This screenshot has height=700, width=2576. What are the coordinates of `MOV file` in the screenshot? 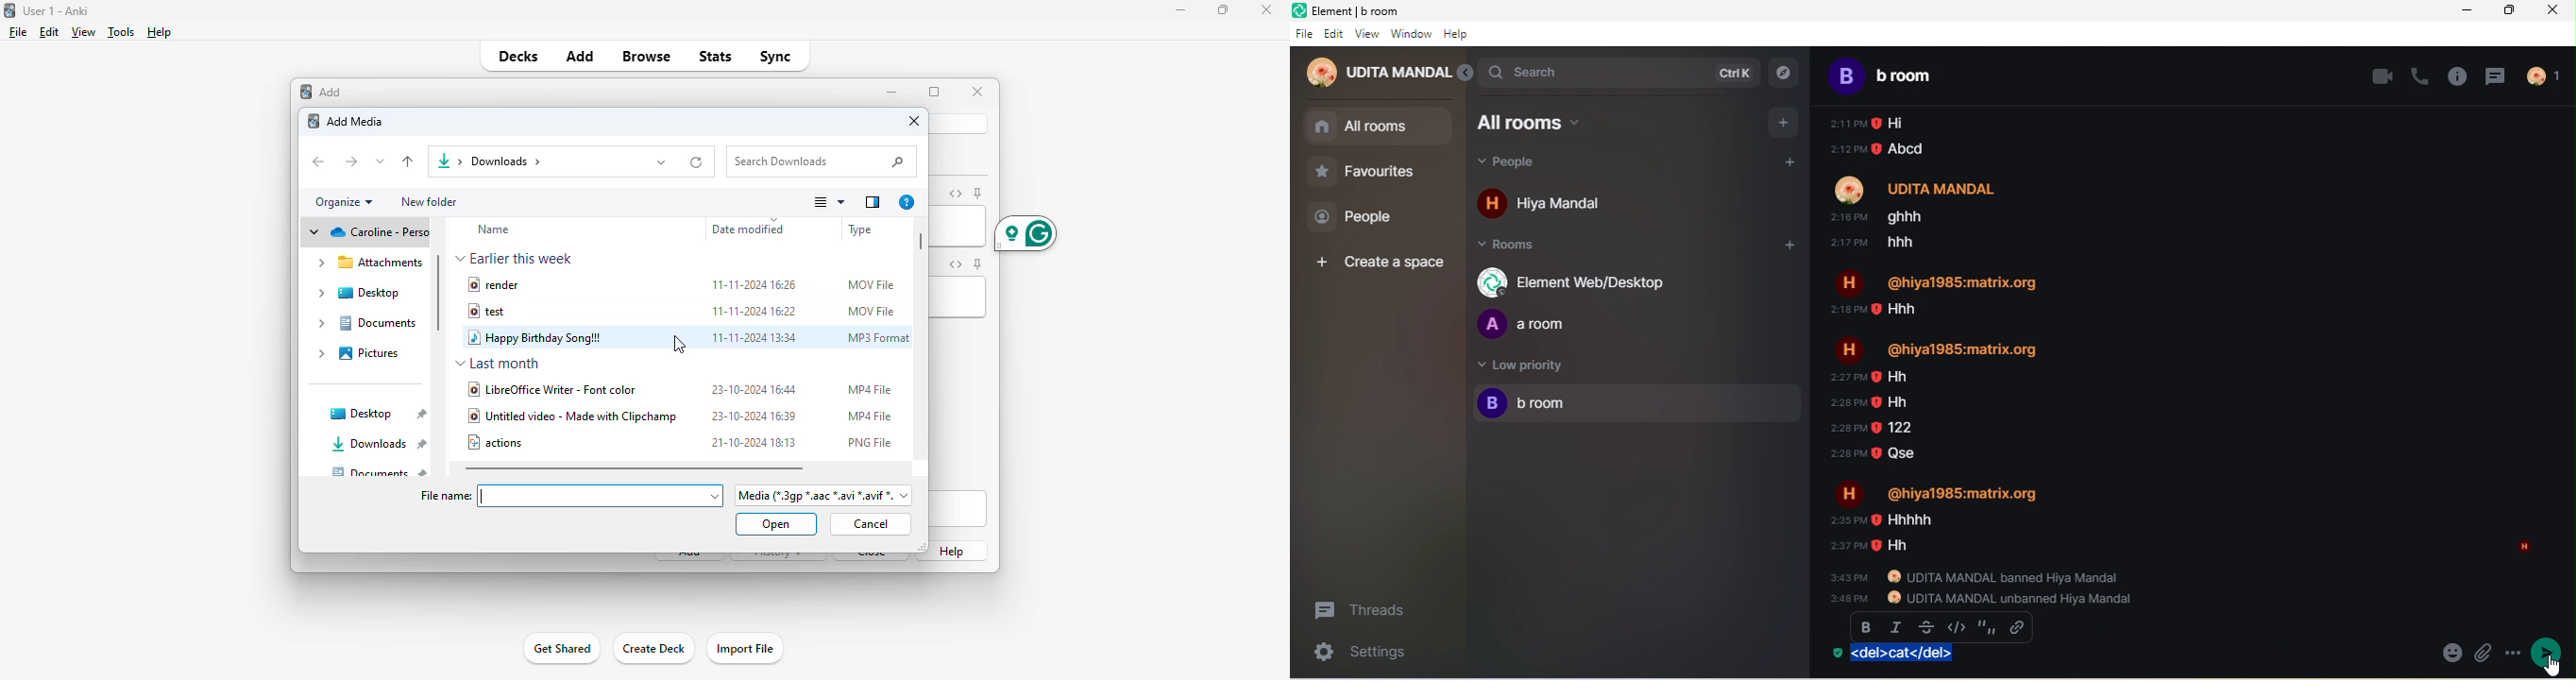 It's located at (871, 312).